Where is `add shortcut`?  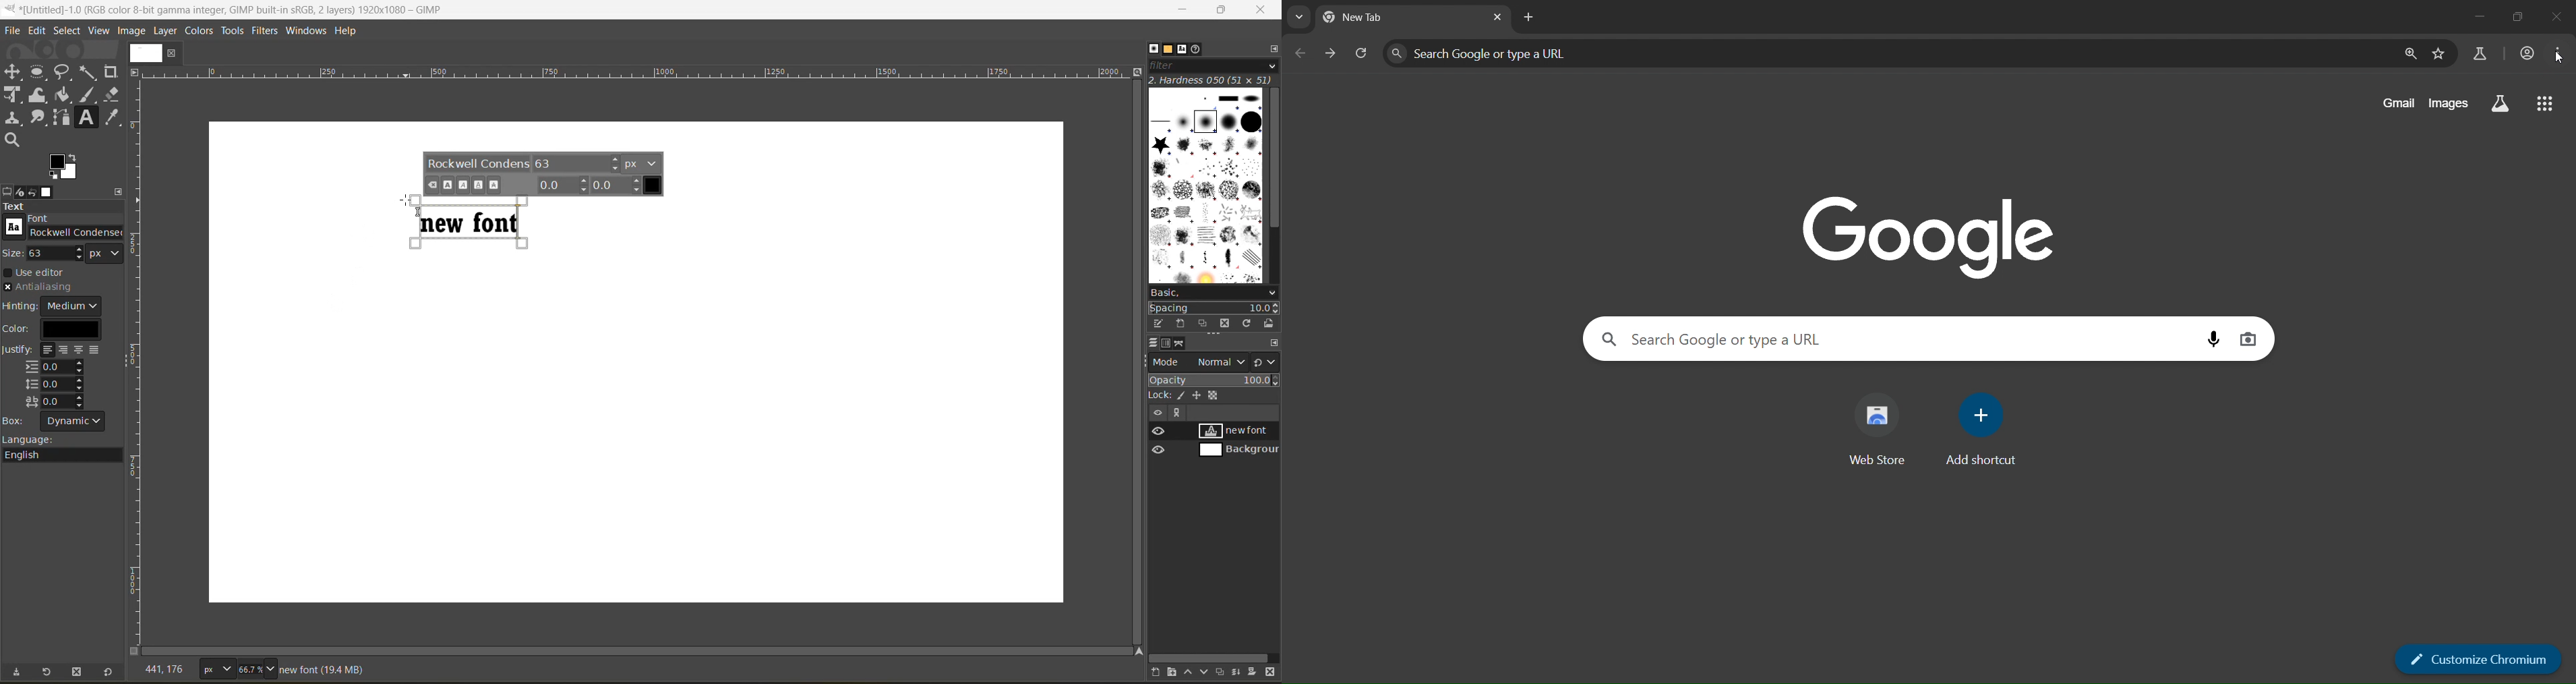 add shortcut is located at coordinates (1985, 428).